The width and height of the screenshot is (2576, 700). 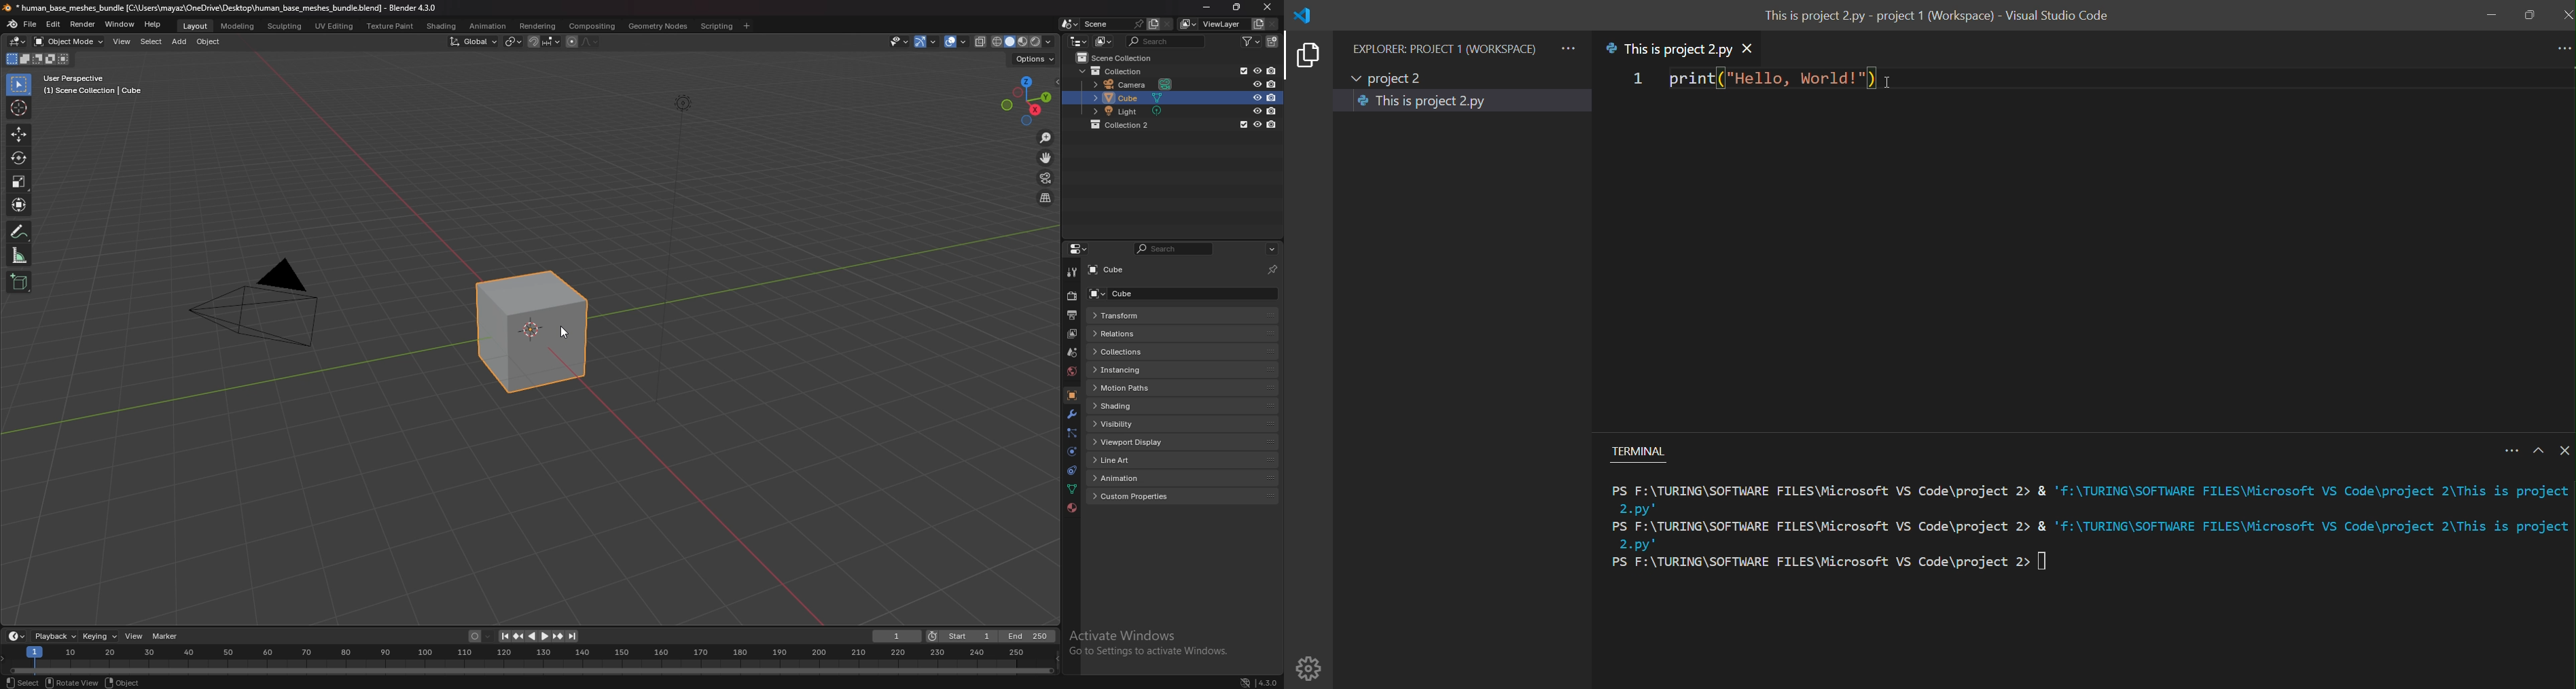 I want to click on cube, so click(x=1110, y=270).